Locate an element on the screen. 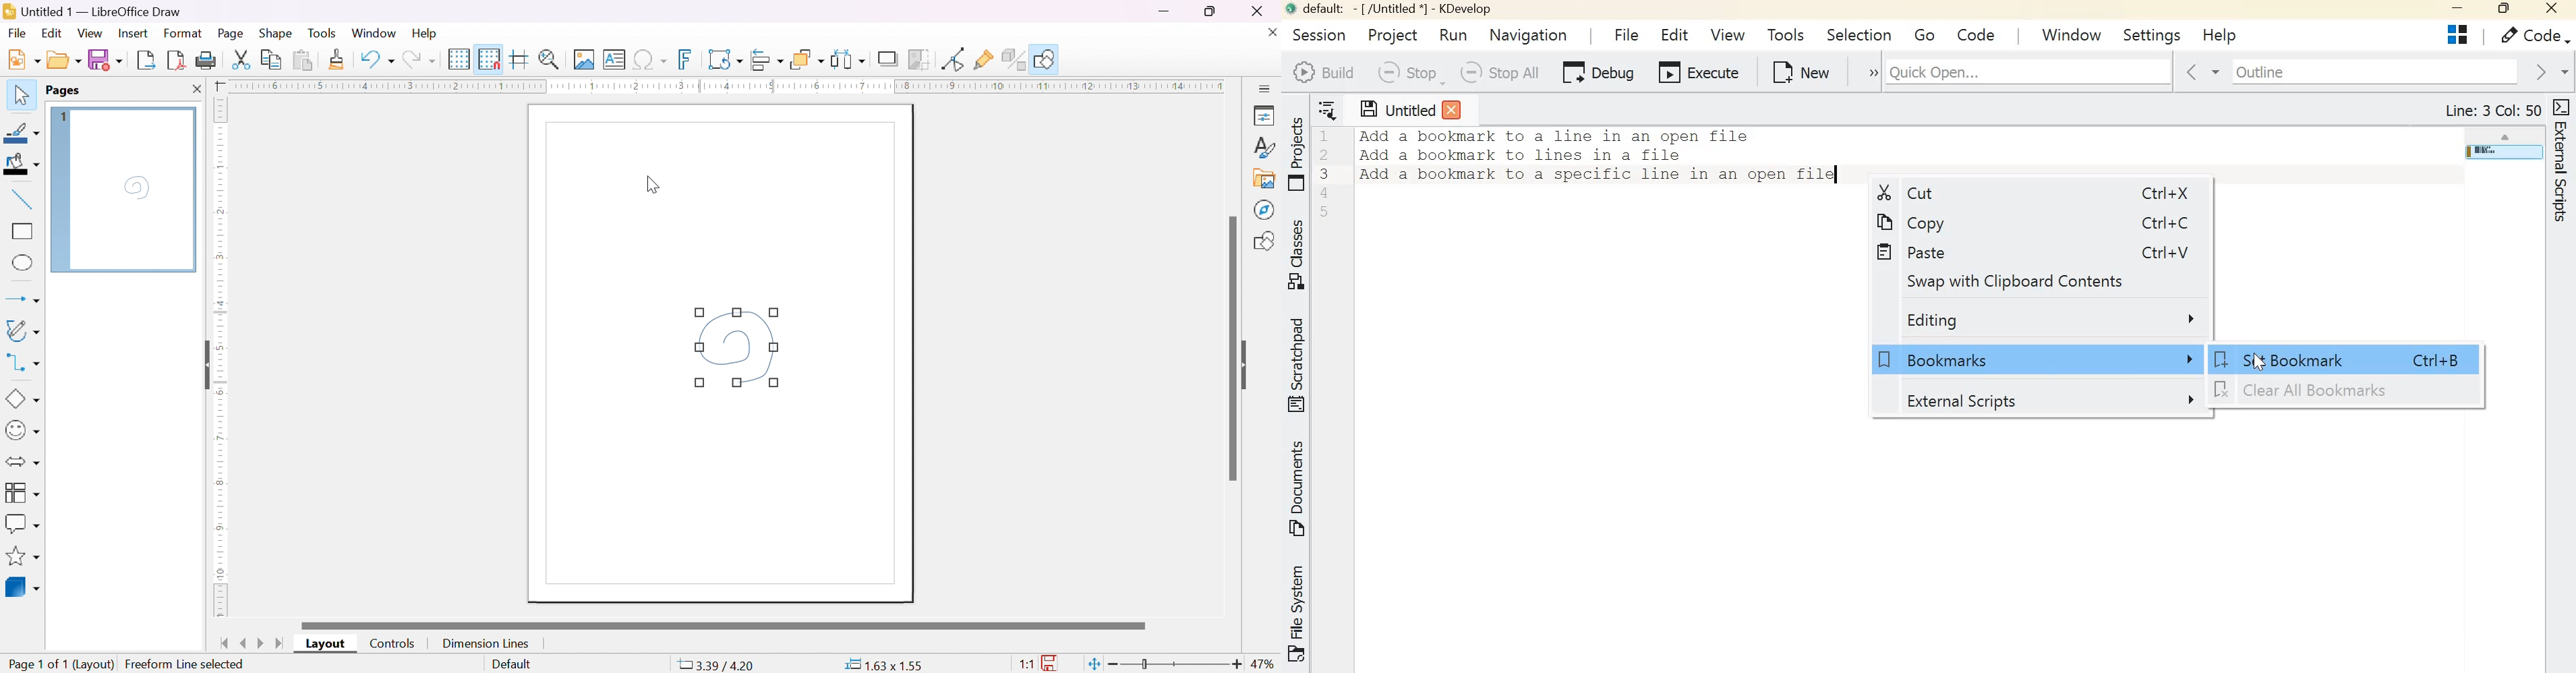  47% is located at coordinates (1265, 665).